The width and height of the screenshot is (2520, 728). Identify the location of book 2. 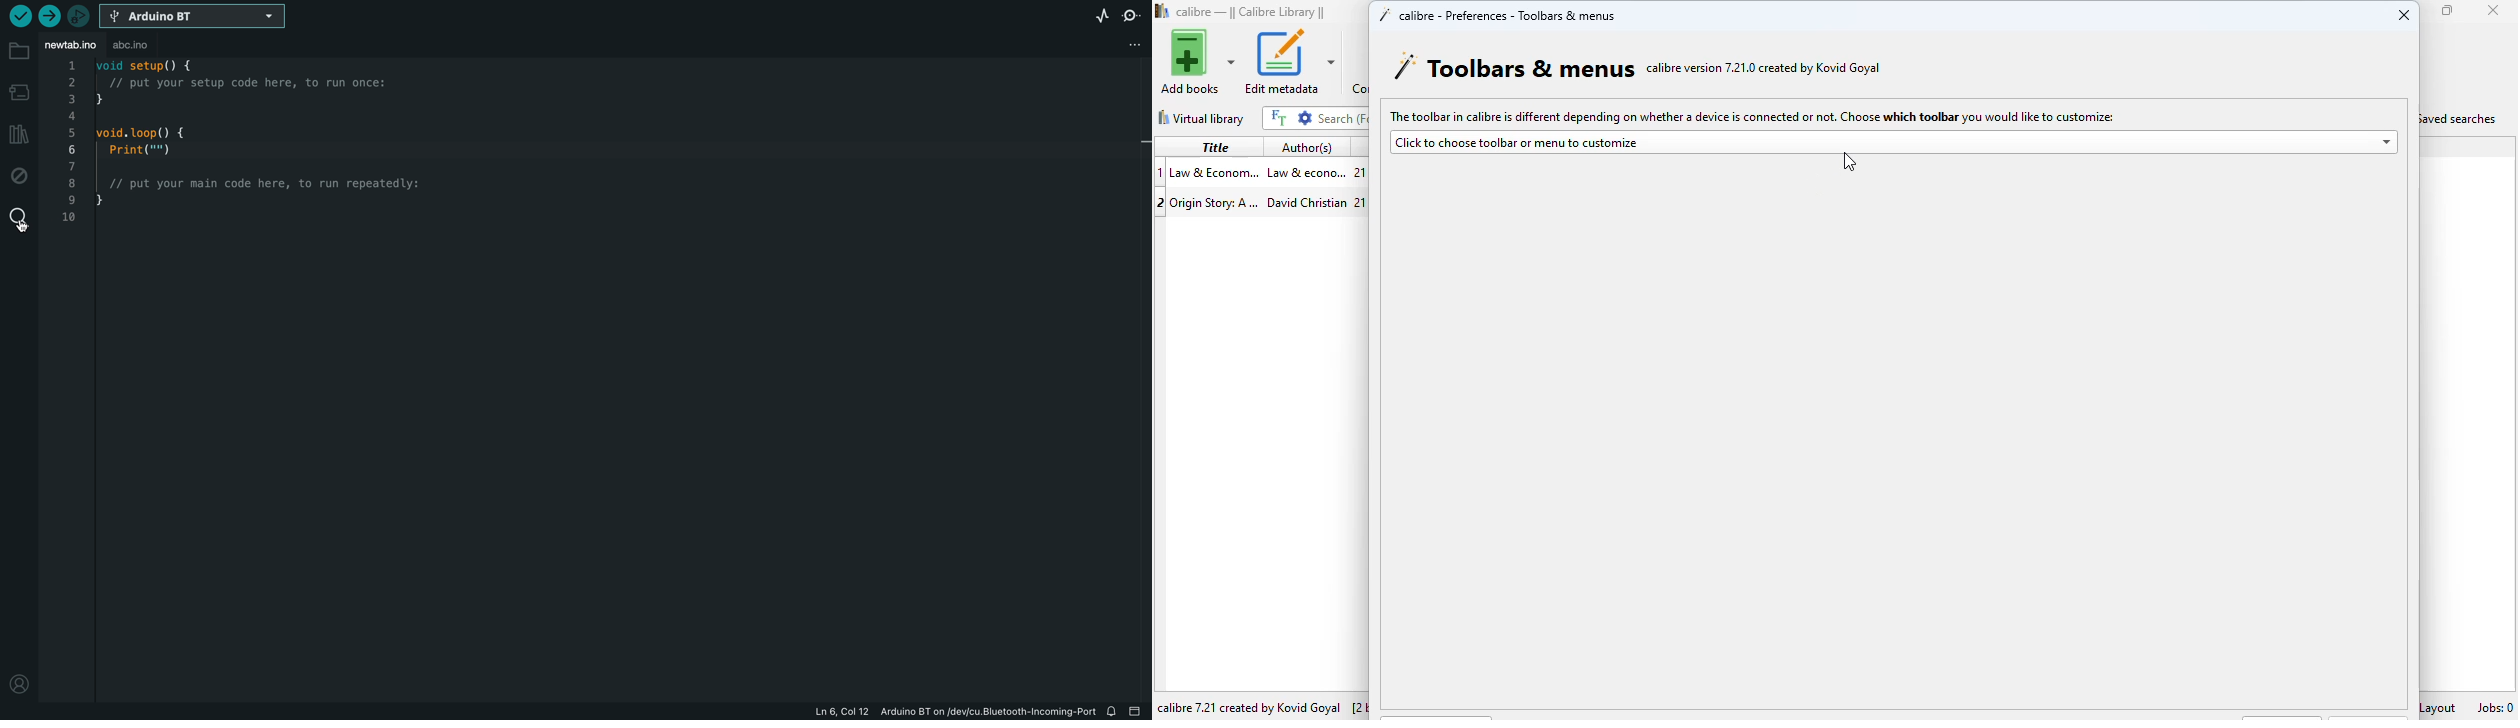
(1259, 200).